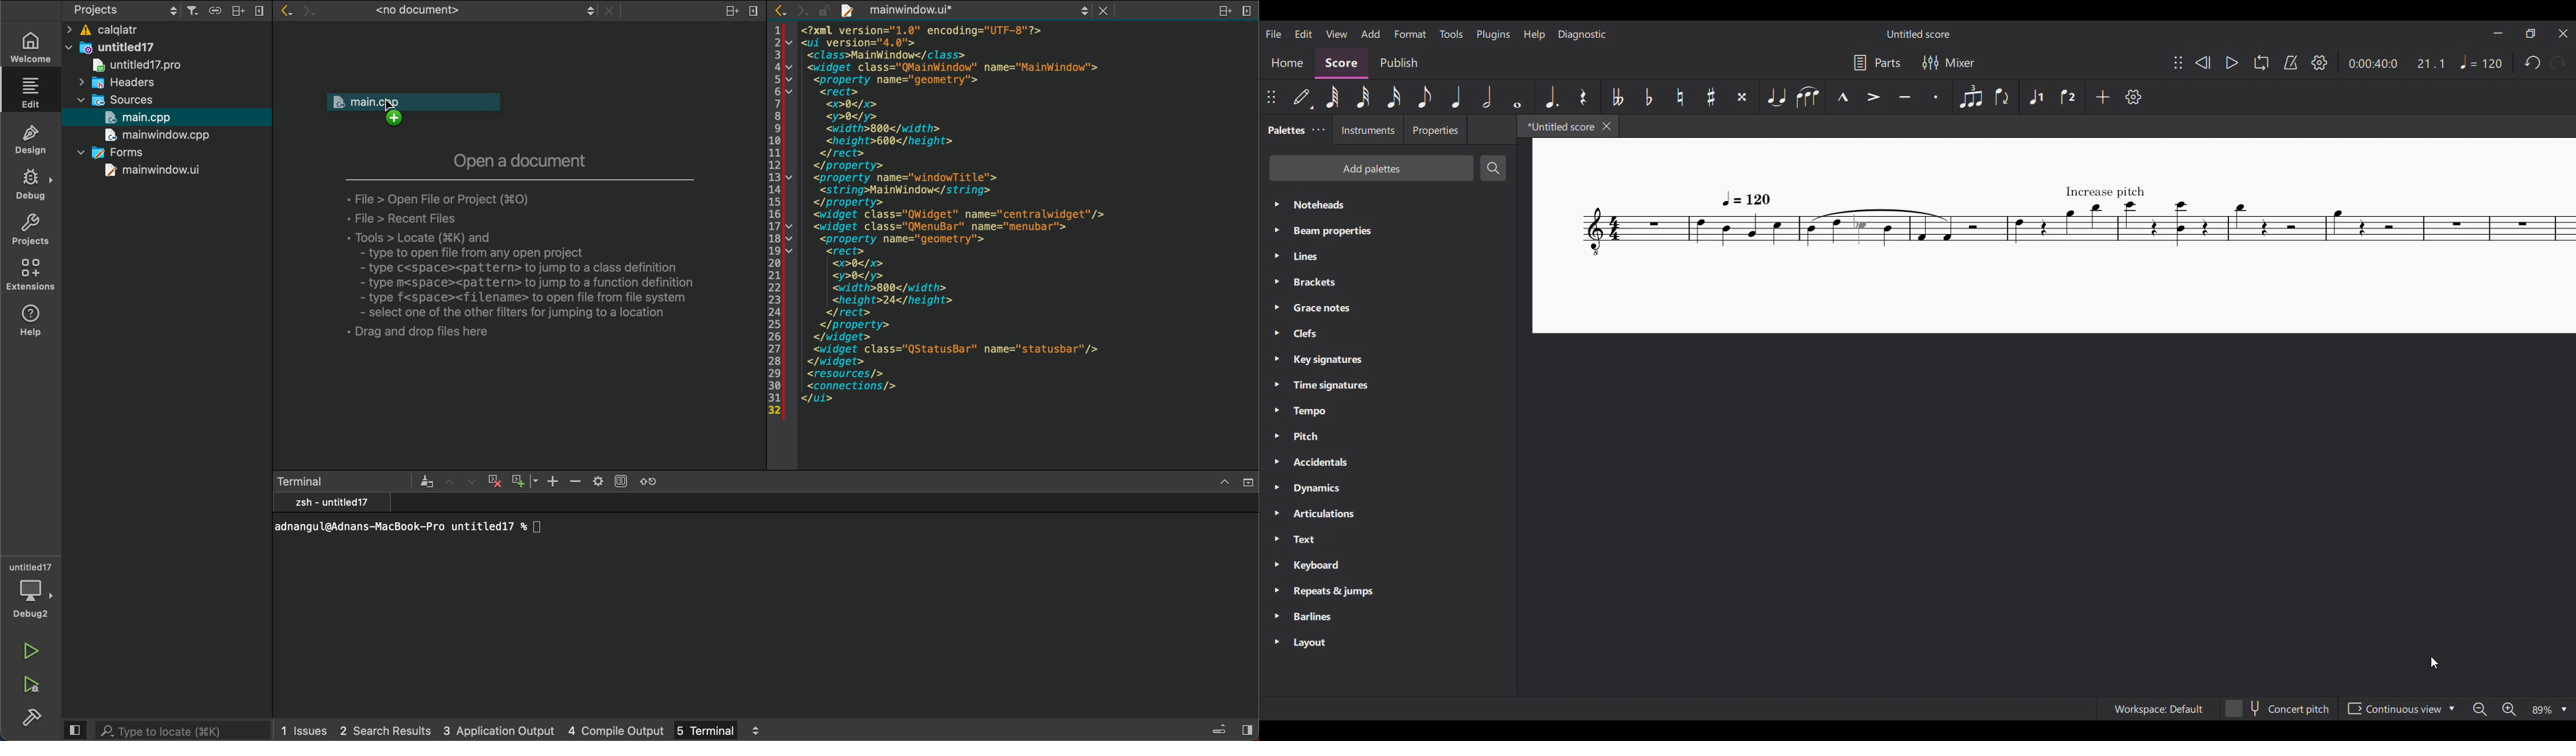 This screenshot has height=756, width=2576. What do you see at coordinates (1606, 126) in the screenshot?
I see `Close tab` at bounding box center [1606, 126].